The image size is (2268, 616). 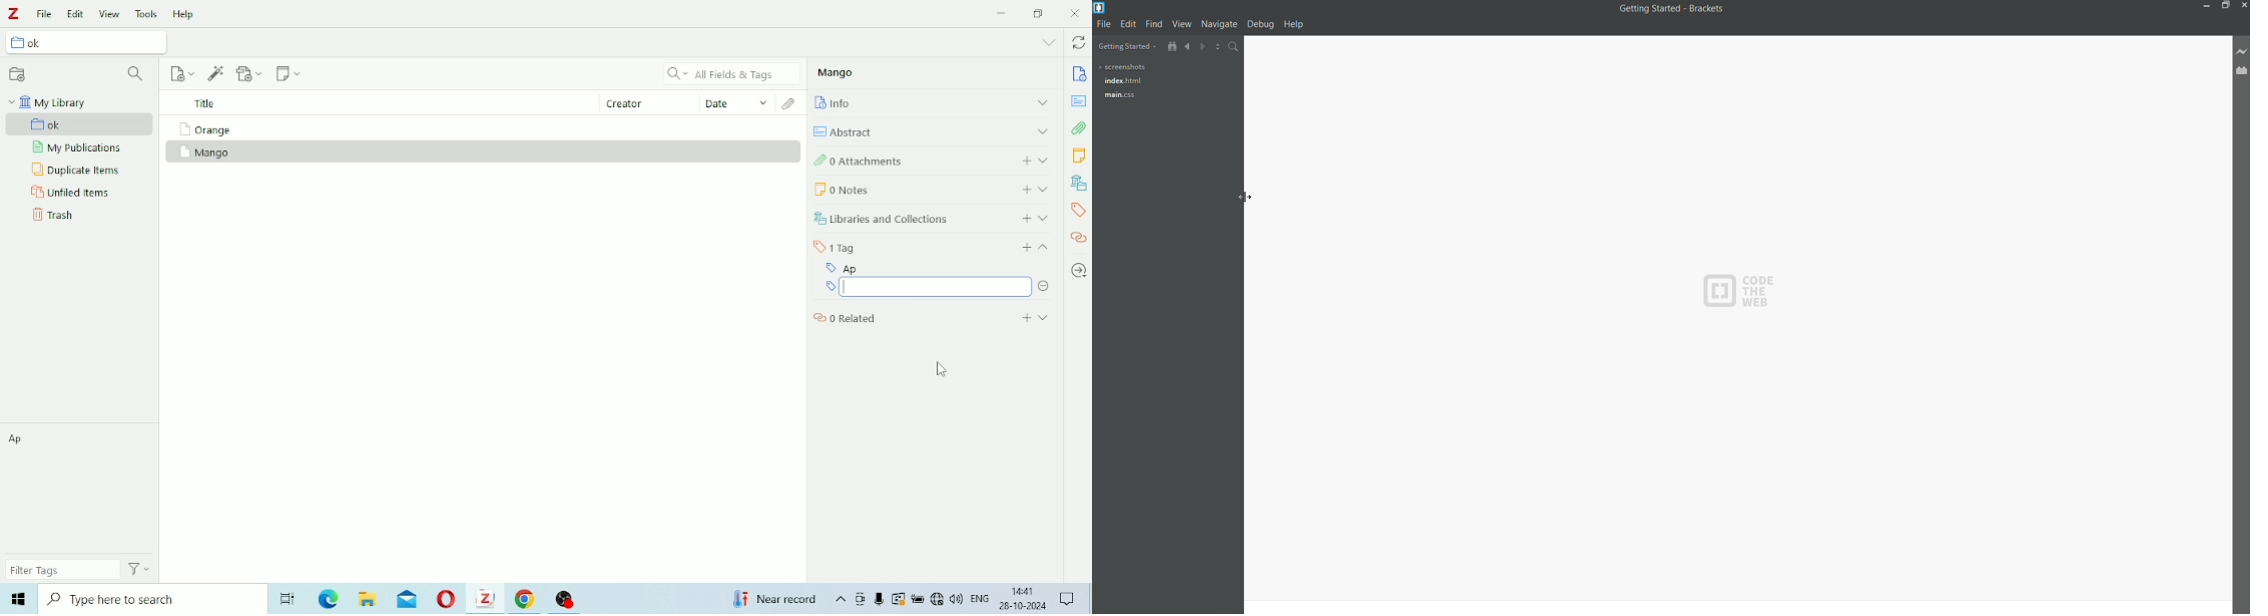 What do you see at coordinates (838, 72) in the screenshot?
I see `Mango` at bounding box center [838, 72].